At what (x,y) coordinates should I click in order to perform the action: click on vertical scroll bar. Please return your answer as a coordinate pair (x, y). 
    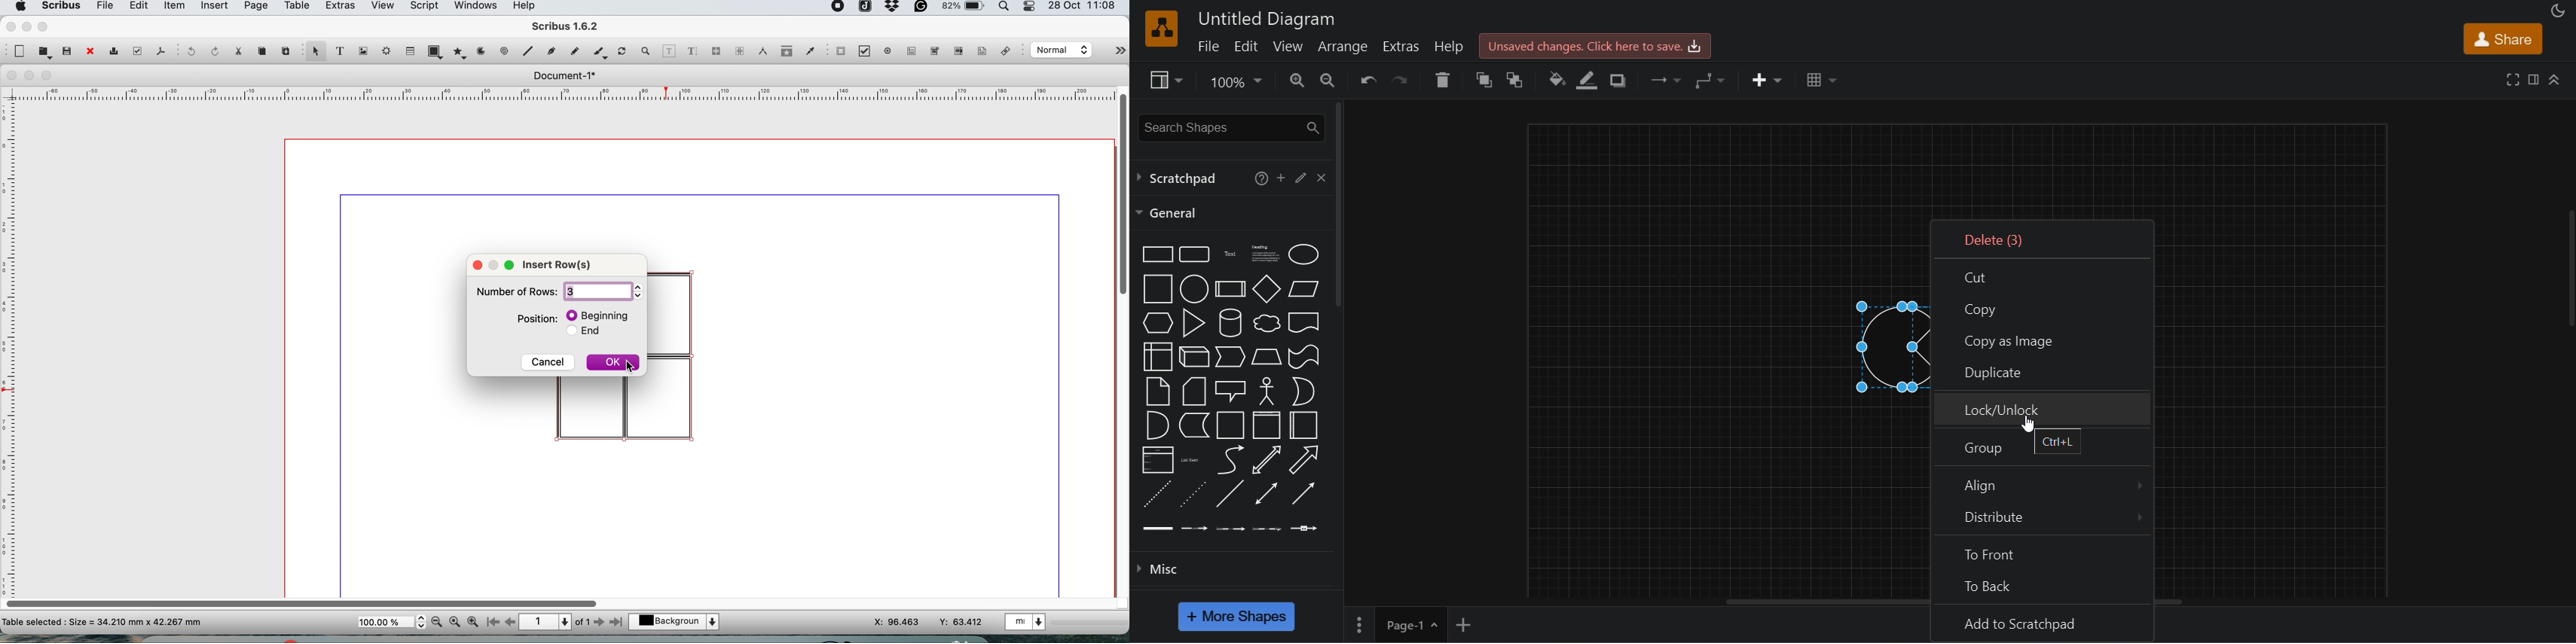
    Looking at the image, I should click on (1340, 205).